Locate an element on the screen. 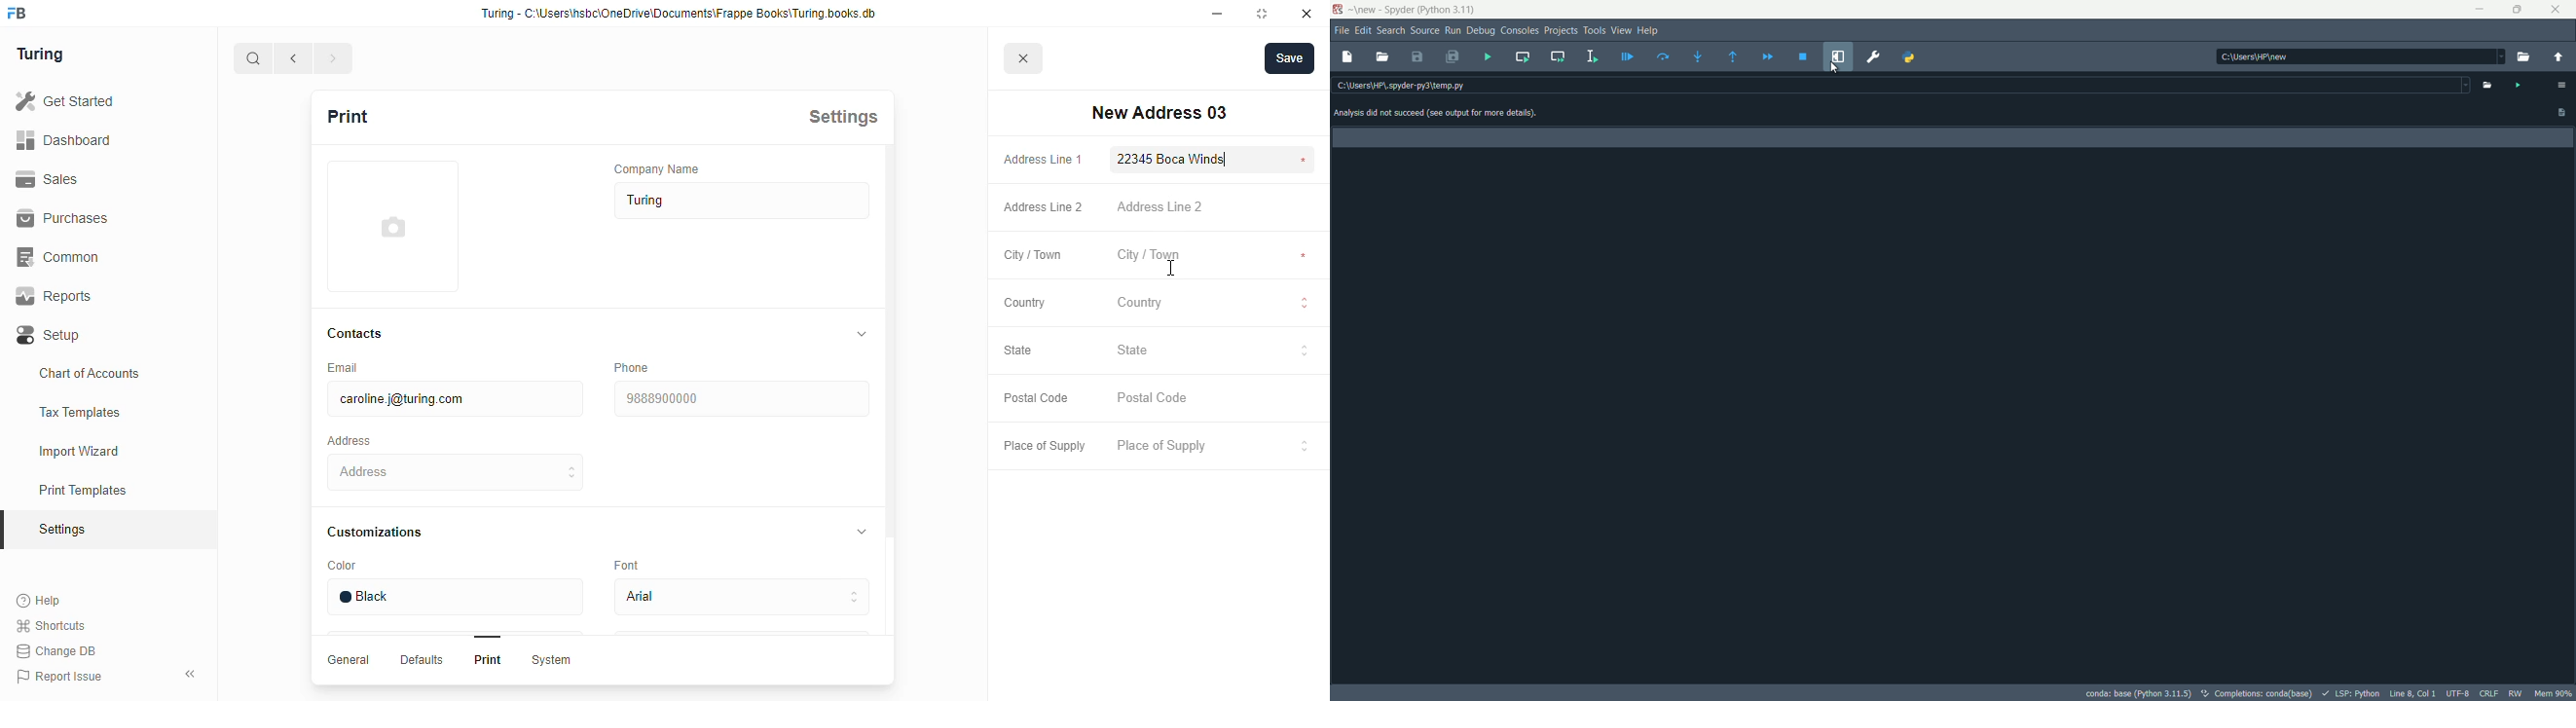 The width and height of the screenshot is (2576, 728). maximize is located at coordinates (2520, 10).